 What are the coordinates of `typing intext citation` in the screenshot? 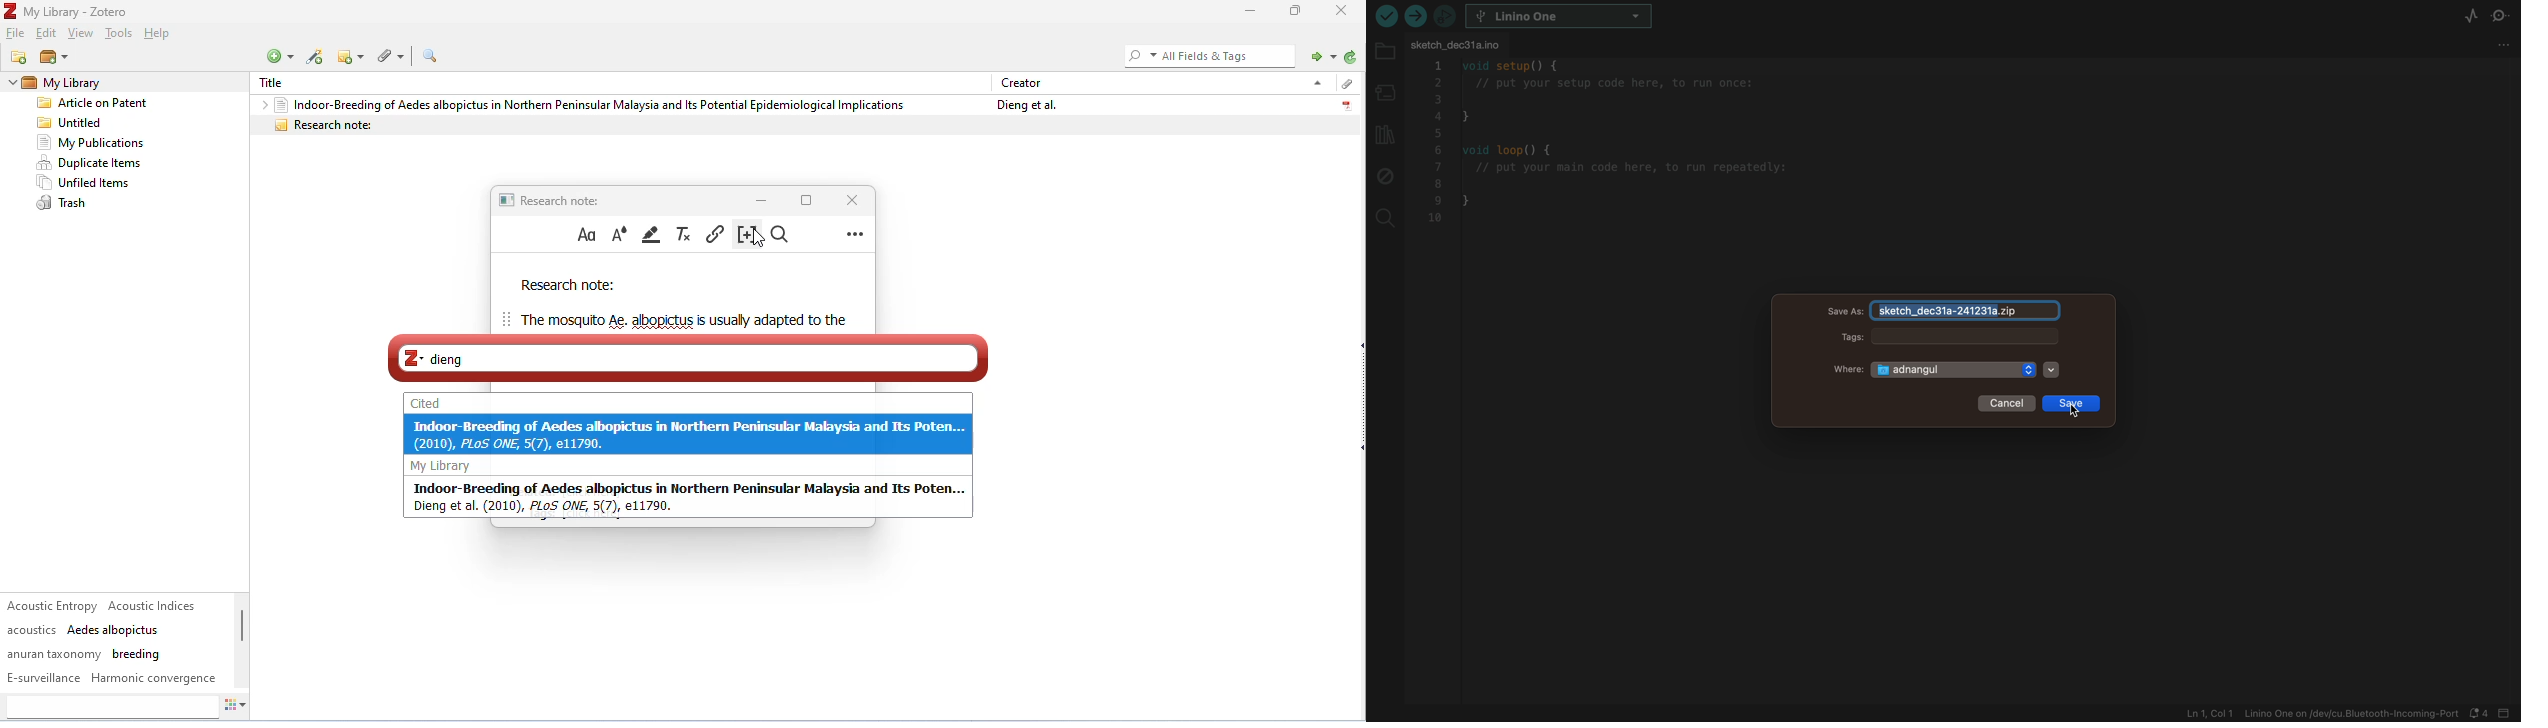 It's located at (687, 357).